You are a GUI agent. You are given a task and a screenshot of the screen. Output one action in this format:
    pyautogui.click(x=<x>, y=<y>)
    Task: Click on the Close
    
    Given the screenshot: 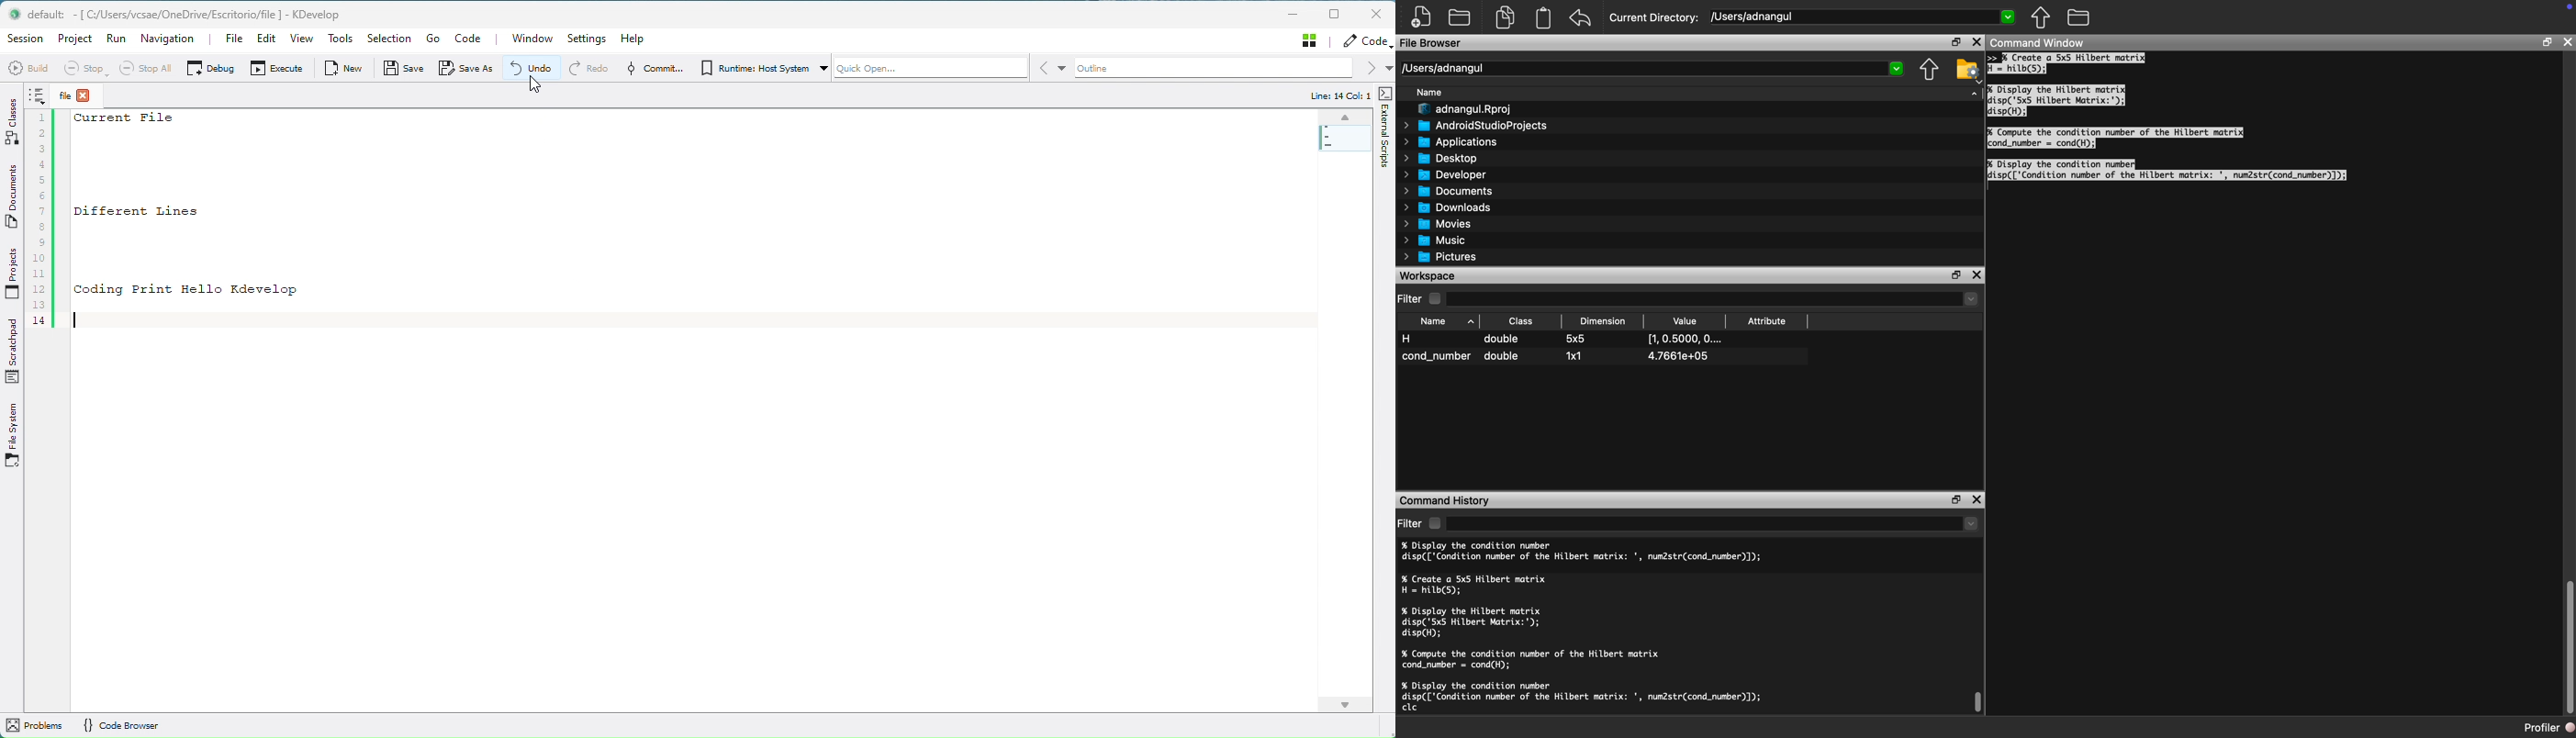 What is the action you would take?
    pyautogui.click(x=2568, y=43)
    